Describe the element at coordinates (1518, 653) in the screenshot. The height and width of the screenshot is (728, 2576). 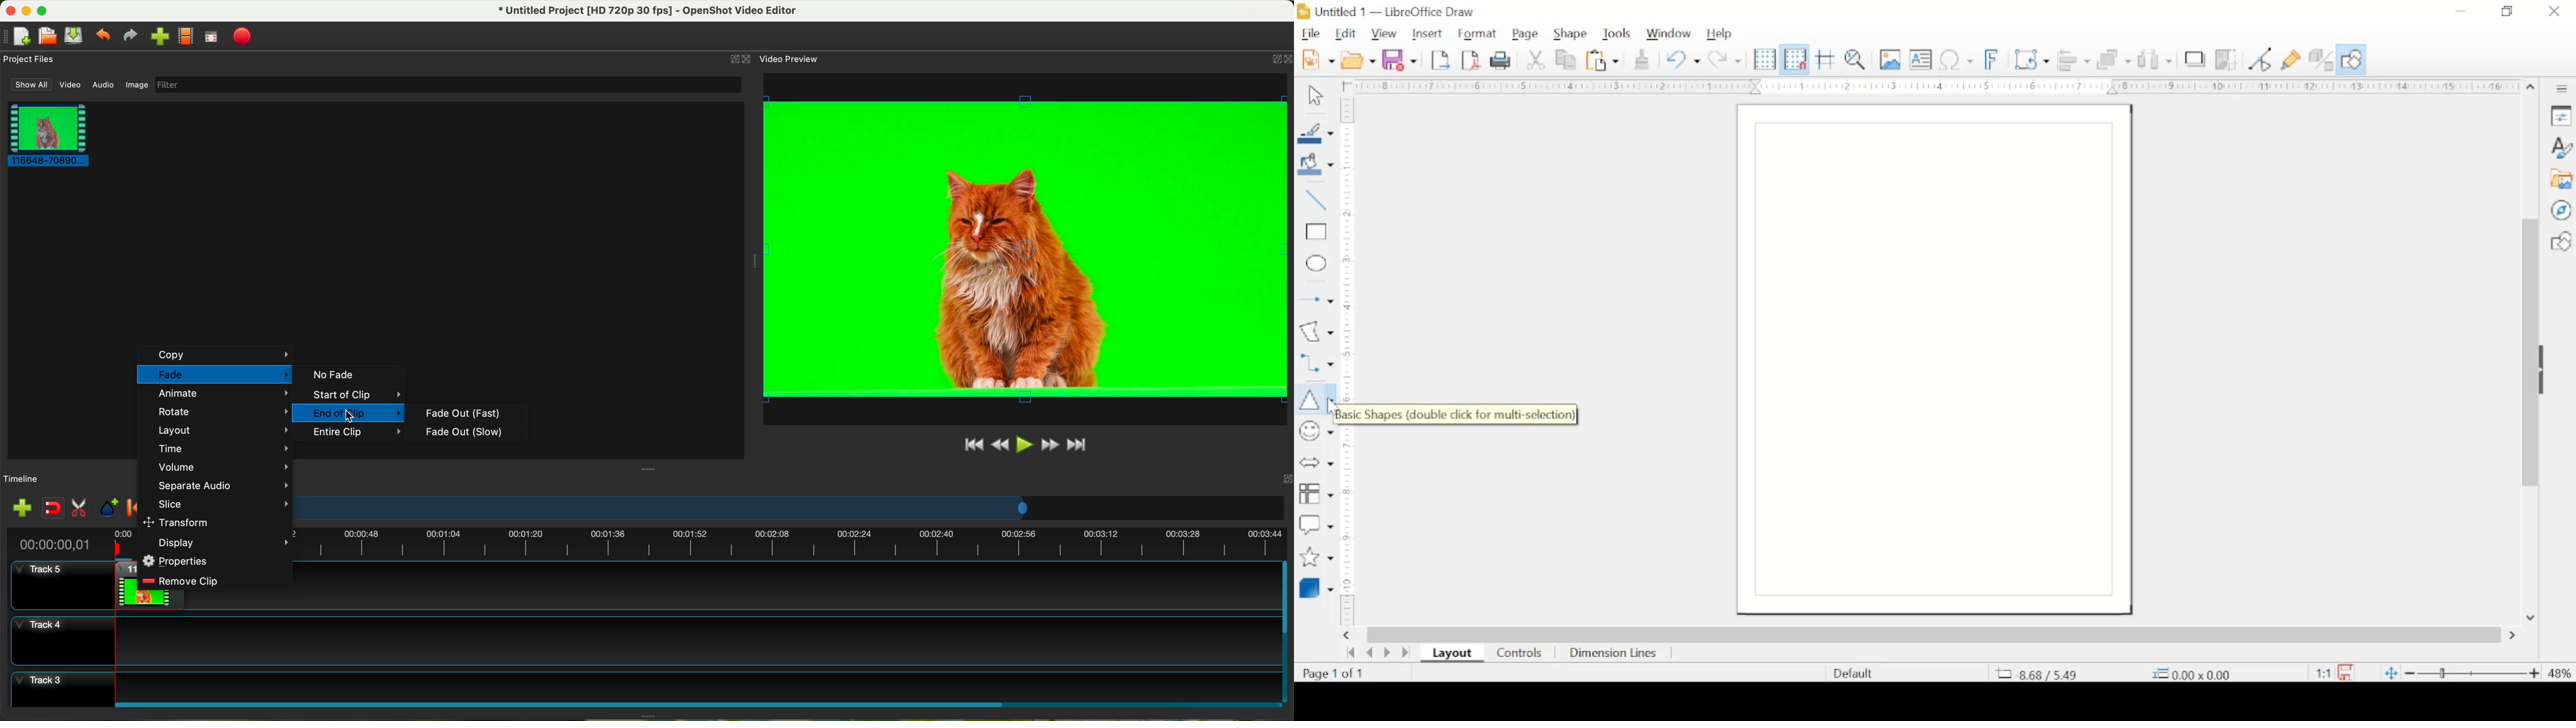
I see `controls` at that location.